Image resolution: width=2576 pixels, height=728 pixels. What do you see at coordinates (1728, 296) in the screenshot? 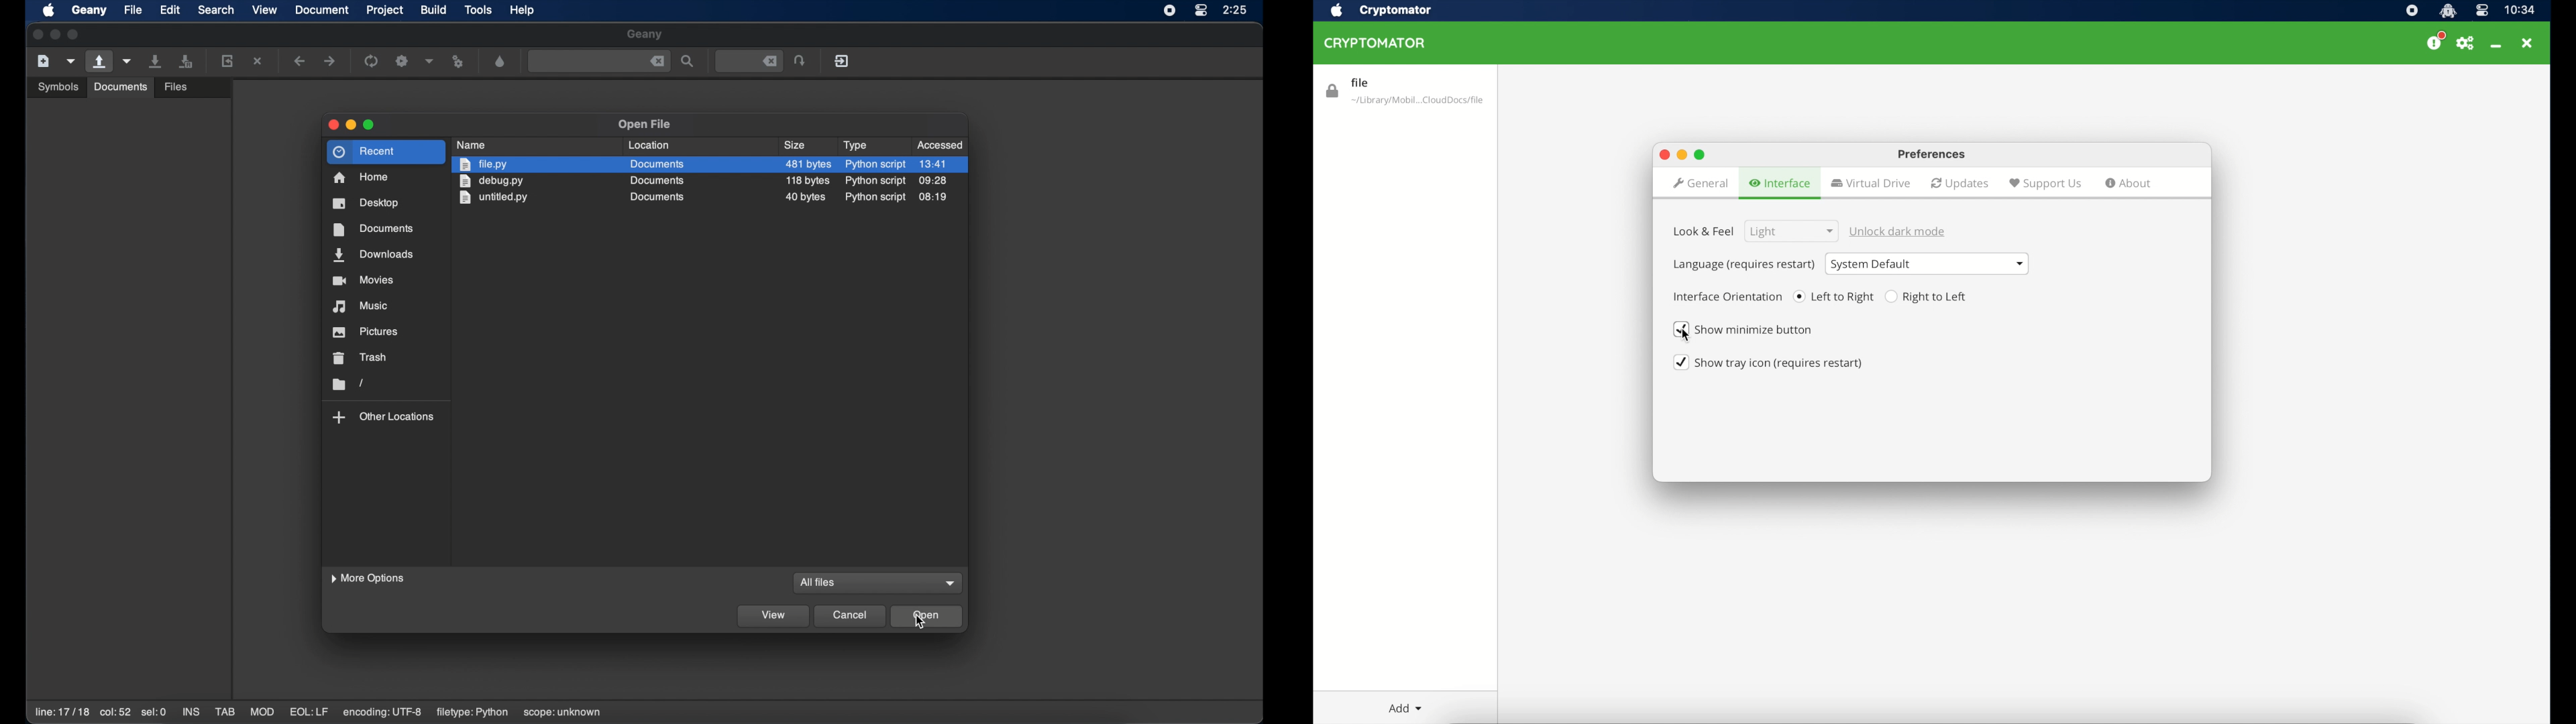
I see `interface orientation` at bounding box center [1728, 296].